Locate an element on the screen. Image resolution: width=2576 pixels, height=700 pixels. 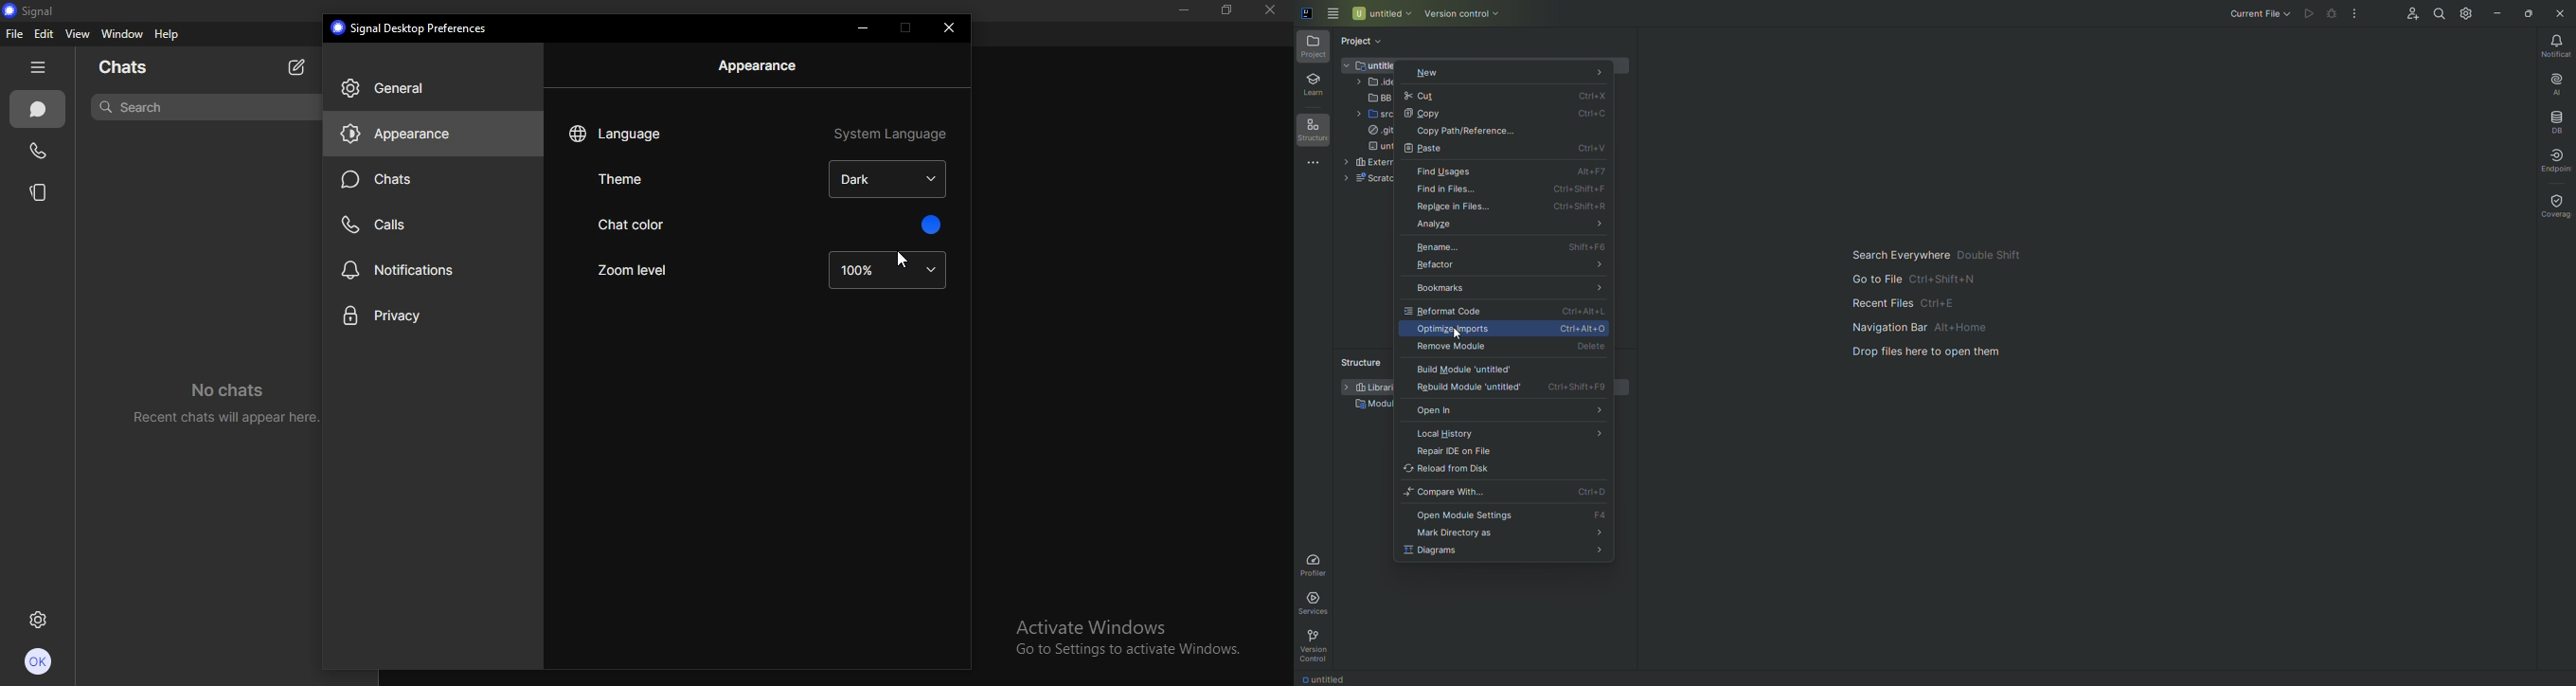
Replace in Files is located at coordinates (1513, 210).